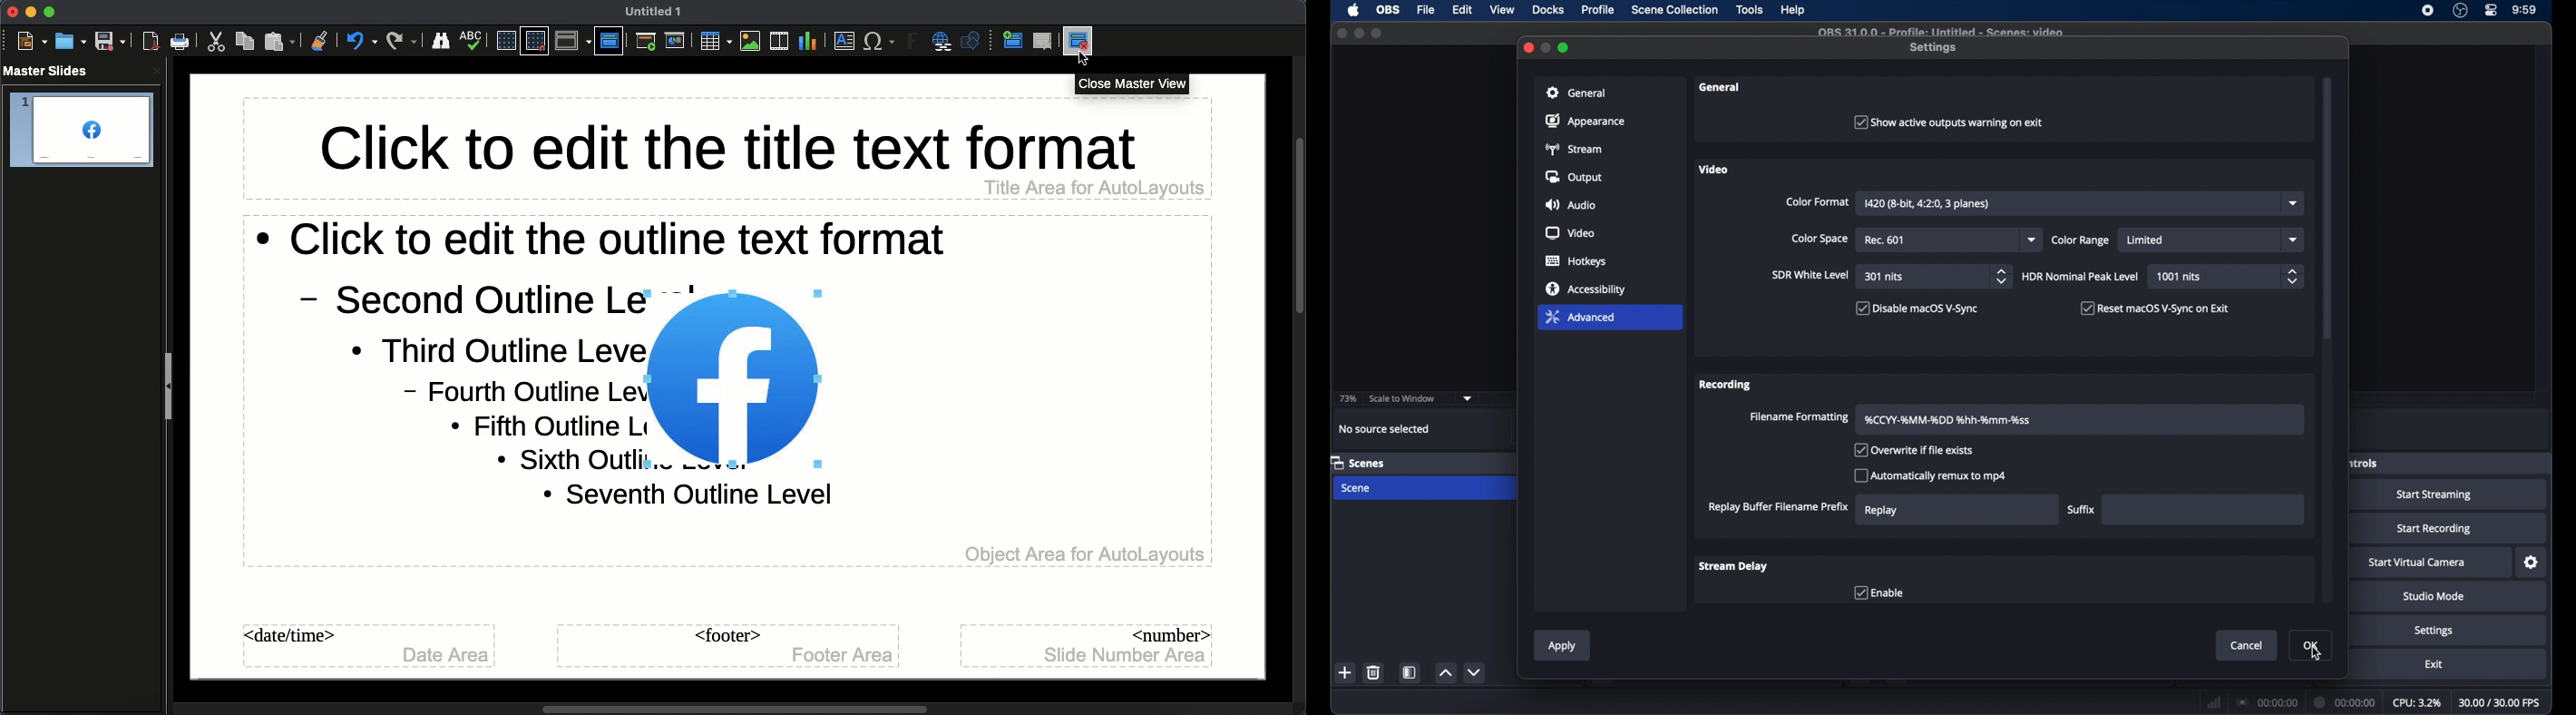 This screenshot has width=2576, height=728. Describe the element at coordinates (169, 387) in the screenshot. I see `Slide panel` at that location.